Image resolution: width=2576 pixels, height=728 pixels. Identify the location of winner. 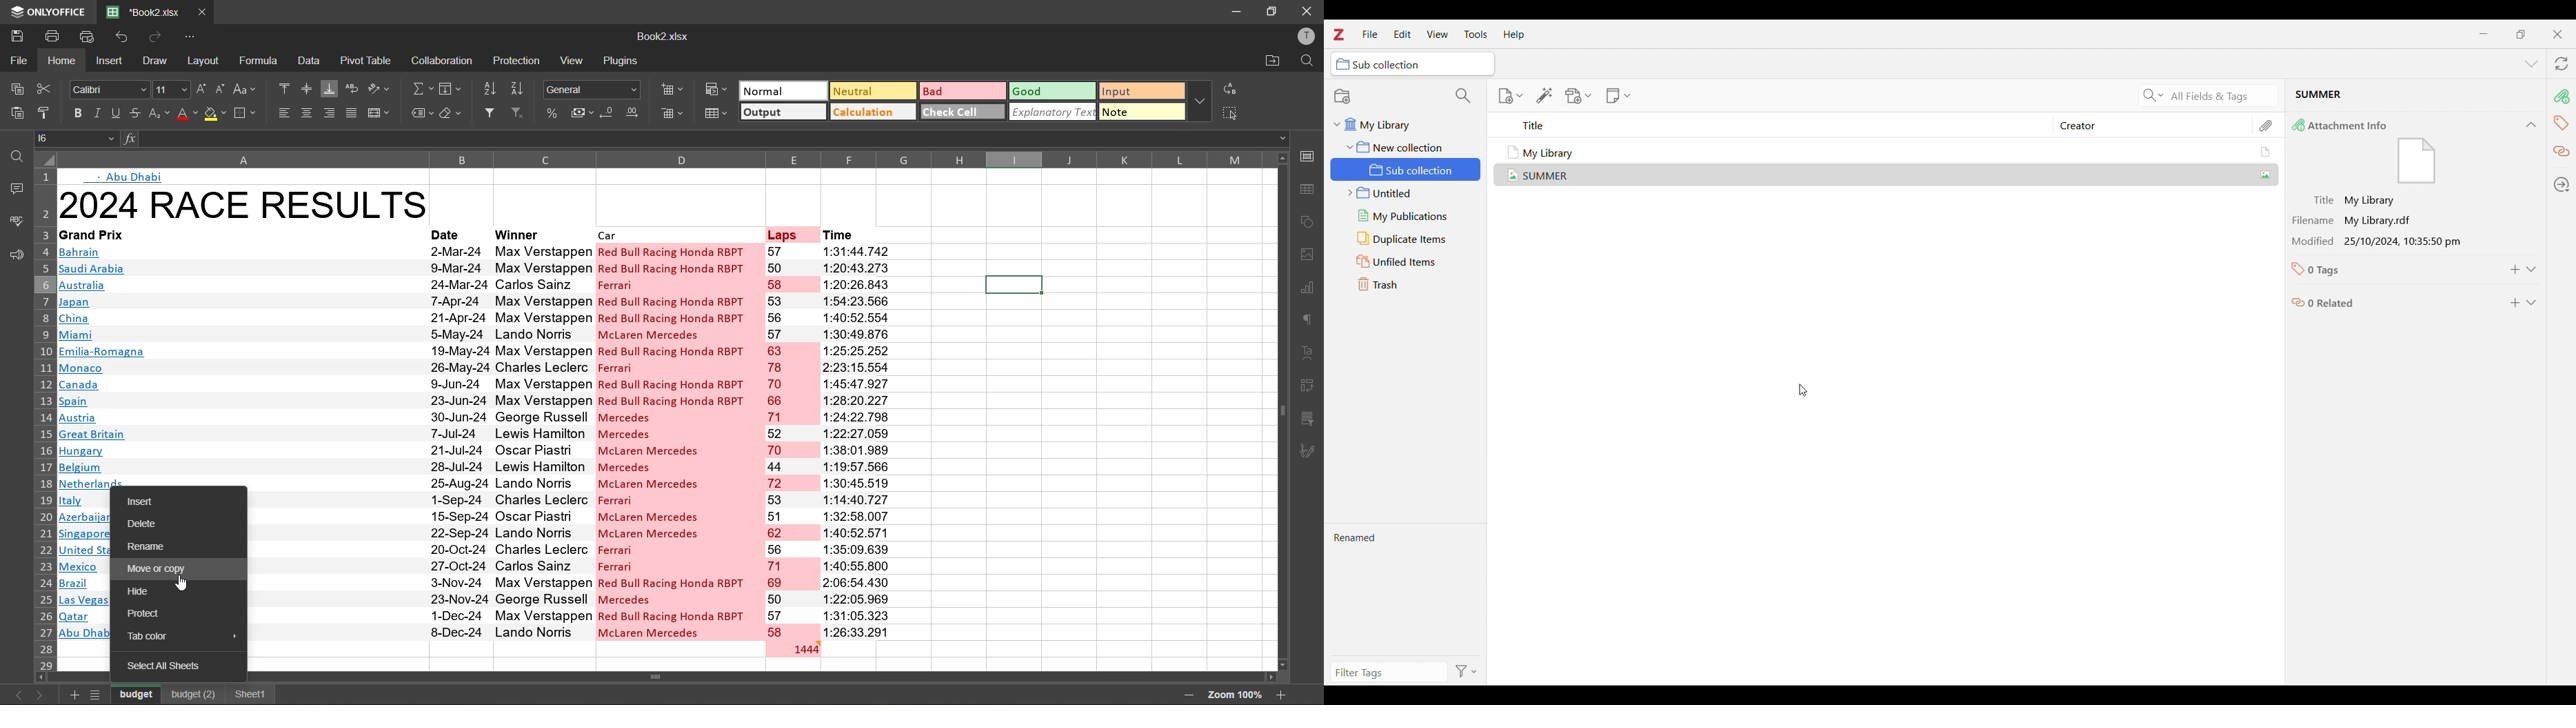
(536, 233).